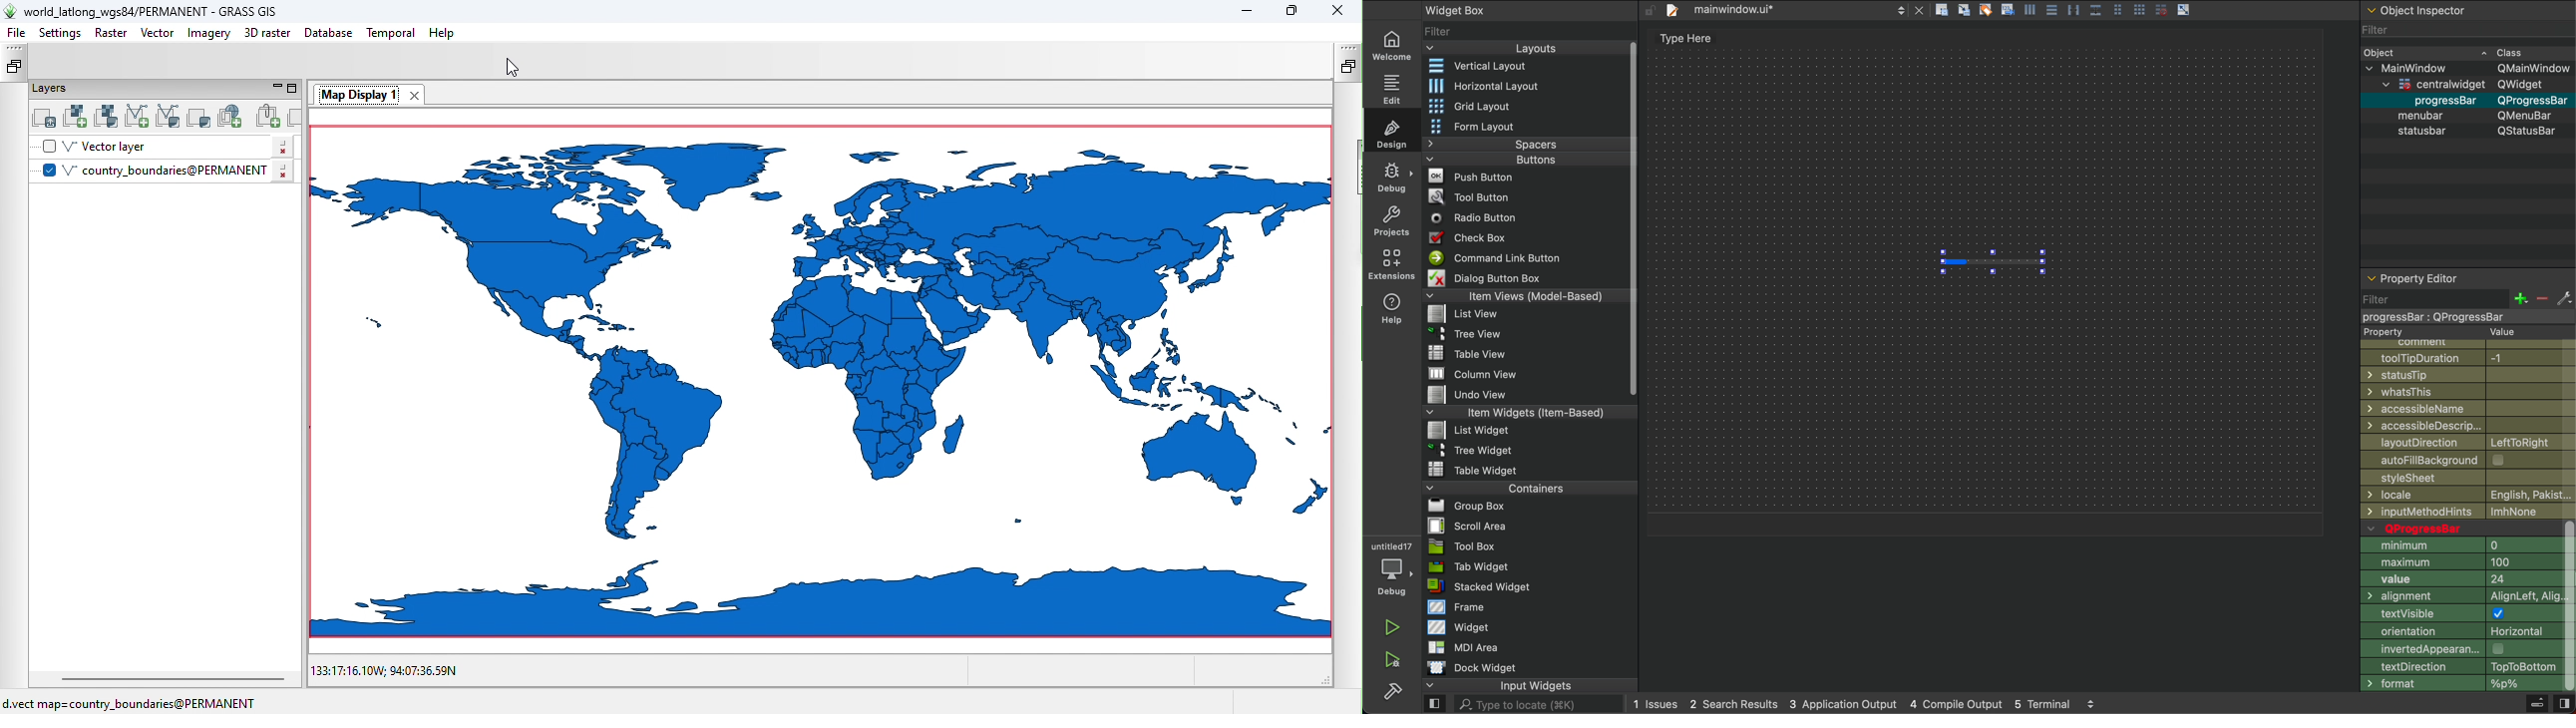  What do you see at coordinates (2461, 649) in the screenshot?
I see `appereance` at bounding box center [2461, 649].